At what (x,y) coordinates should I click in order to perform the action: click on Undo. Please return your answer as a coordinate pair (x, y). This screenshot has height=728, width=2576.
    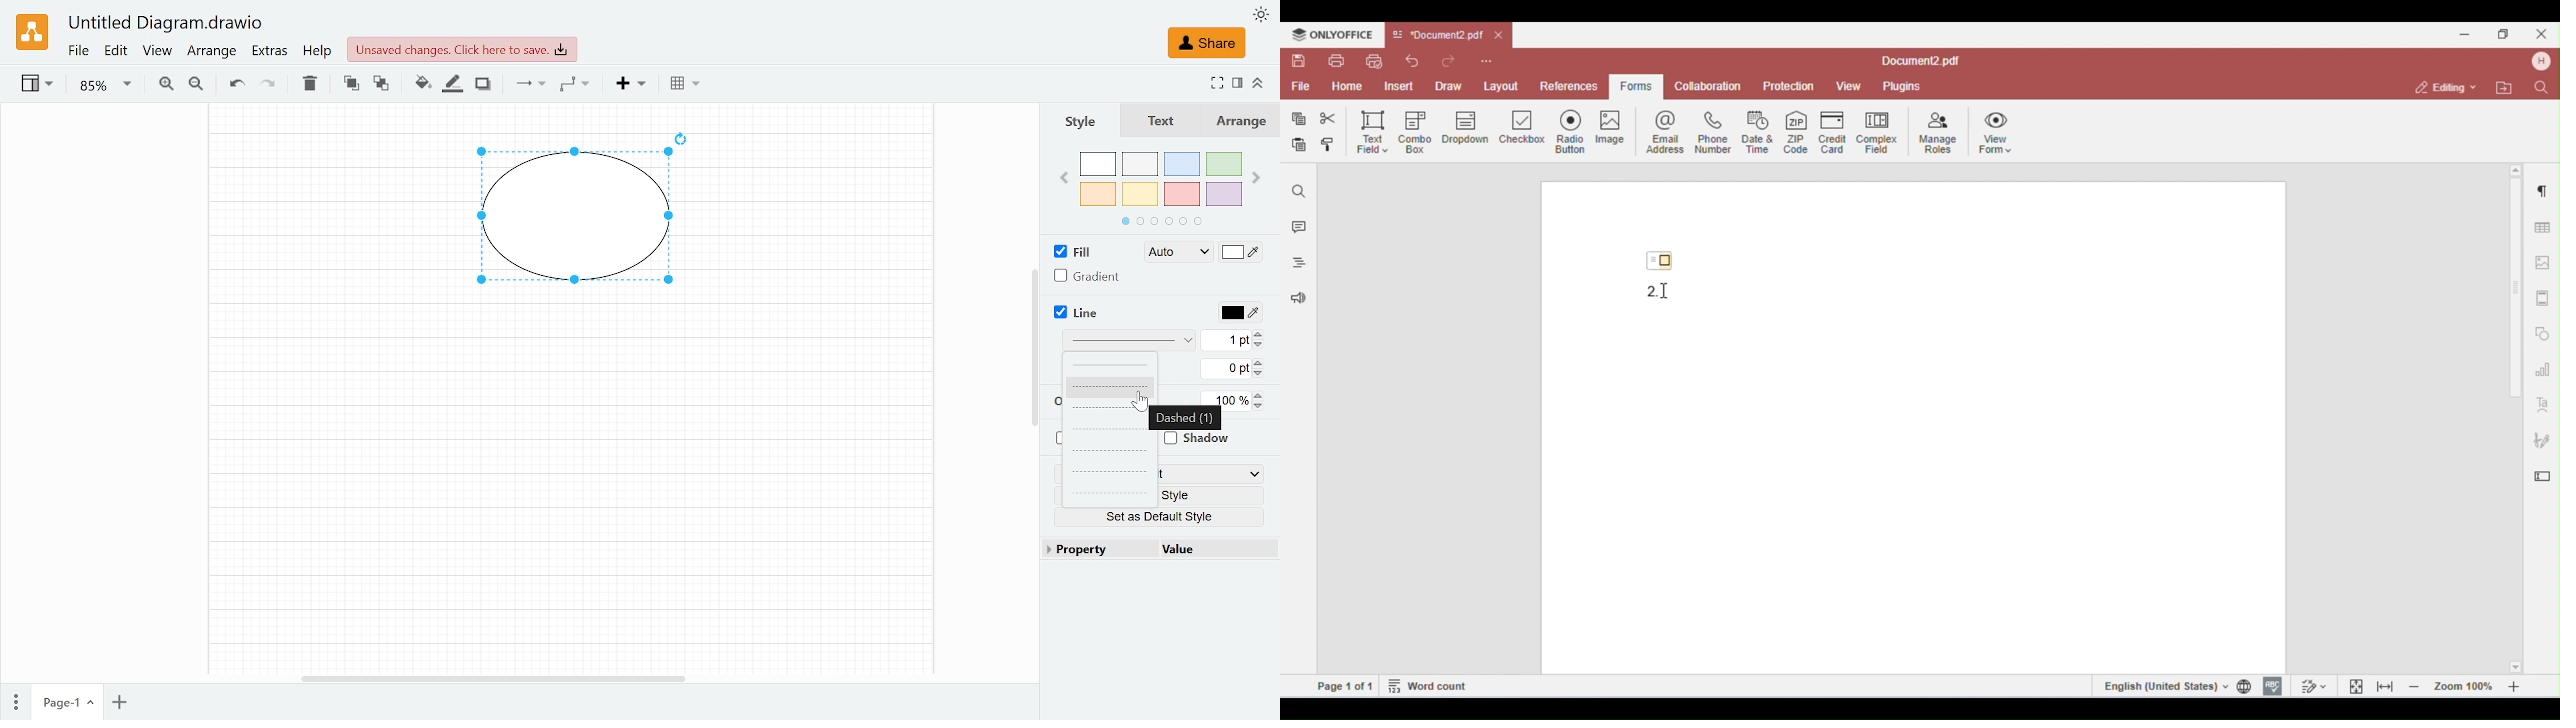
    Looking at the image, I should click on (237, 85).